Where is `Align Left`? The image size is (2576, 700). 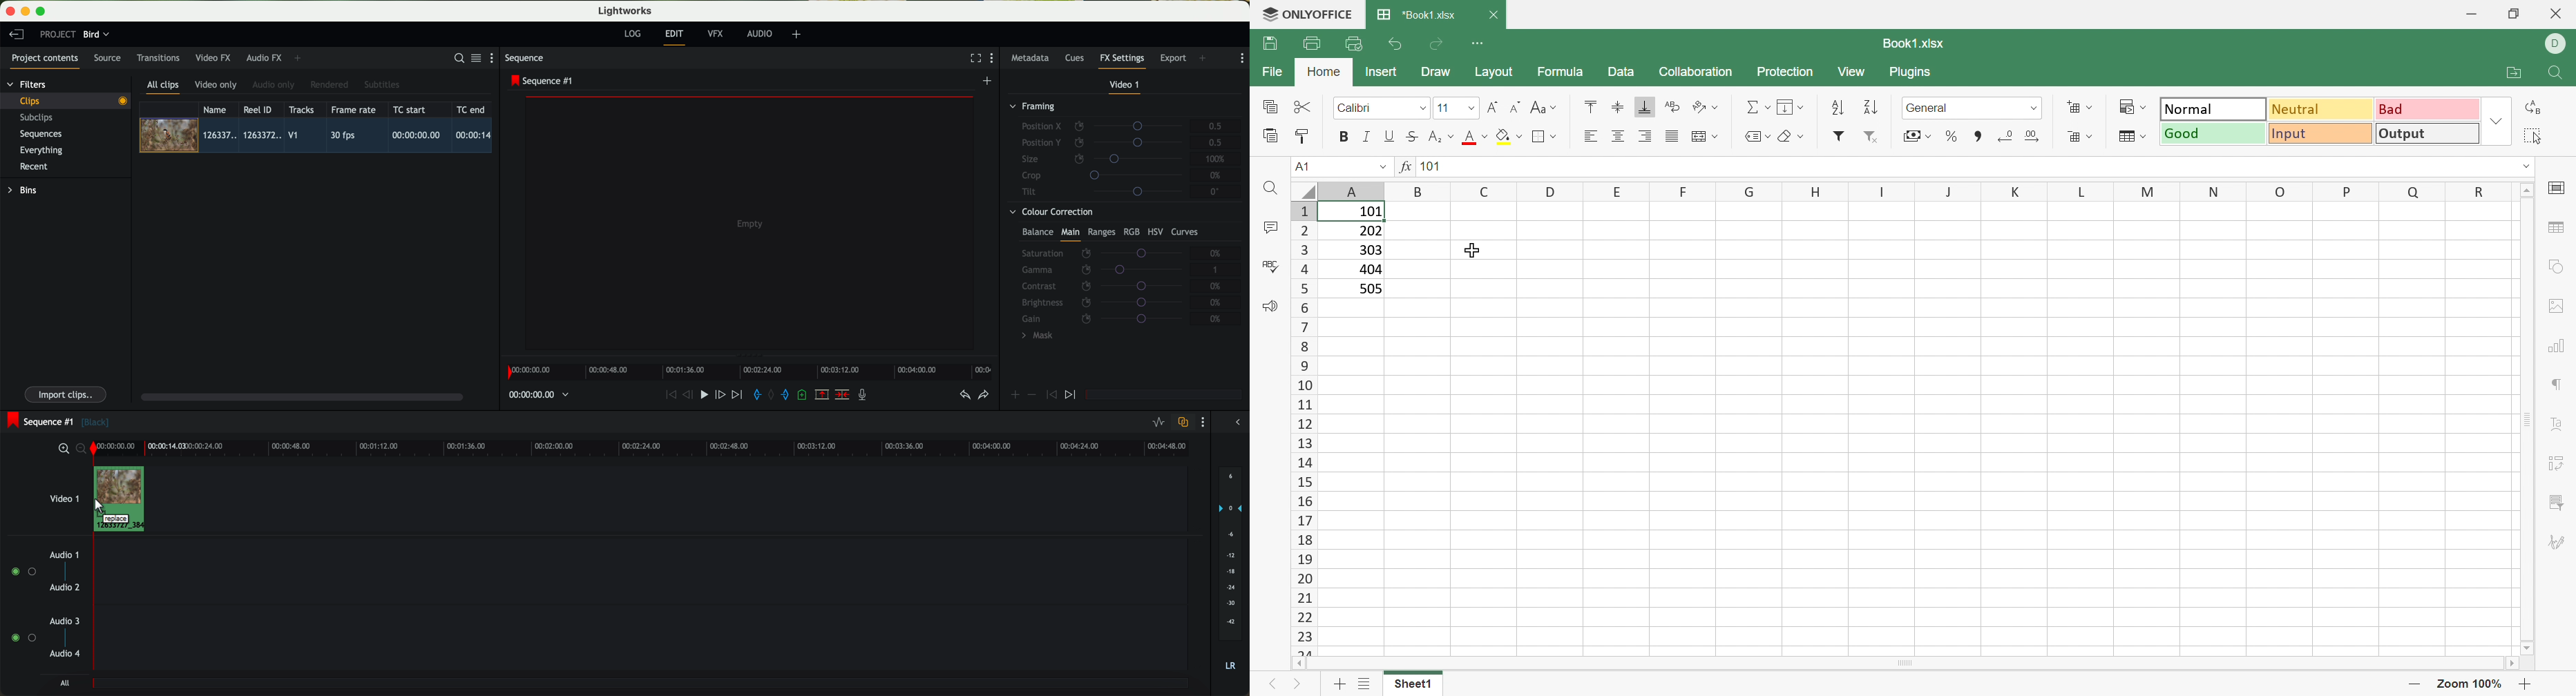 Align Left is located at coordinates (1590, 137).